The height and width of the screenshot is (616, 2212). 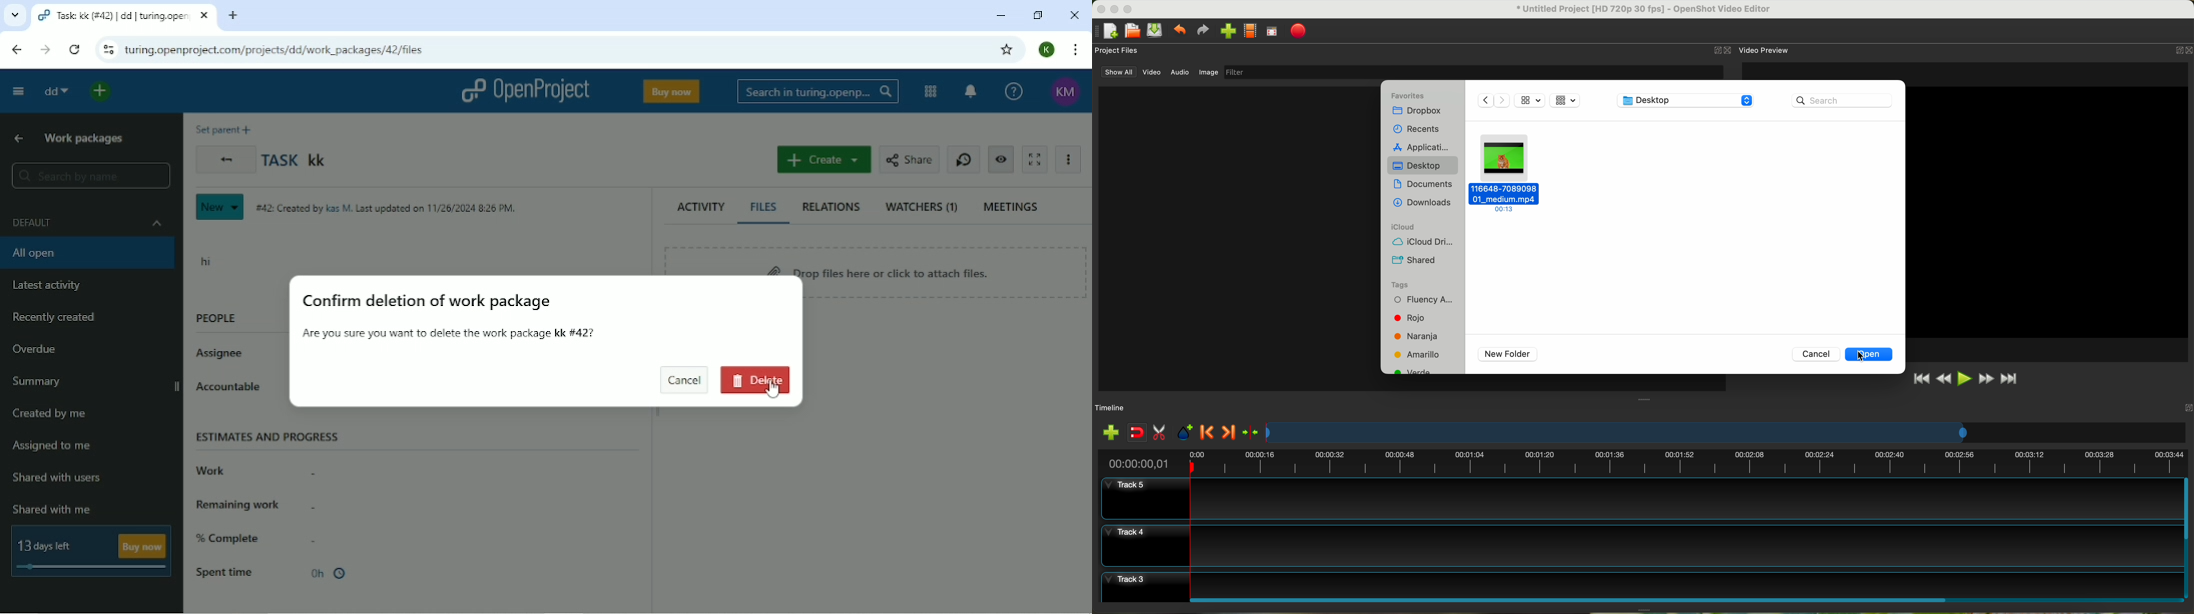 What do you see at coordinates (454, 334) in the screenshot?
I see `Are you sure you want to delete the work package kk #42?` at bounding box center [454, 334].